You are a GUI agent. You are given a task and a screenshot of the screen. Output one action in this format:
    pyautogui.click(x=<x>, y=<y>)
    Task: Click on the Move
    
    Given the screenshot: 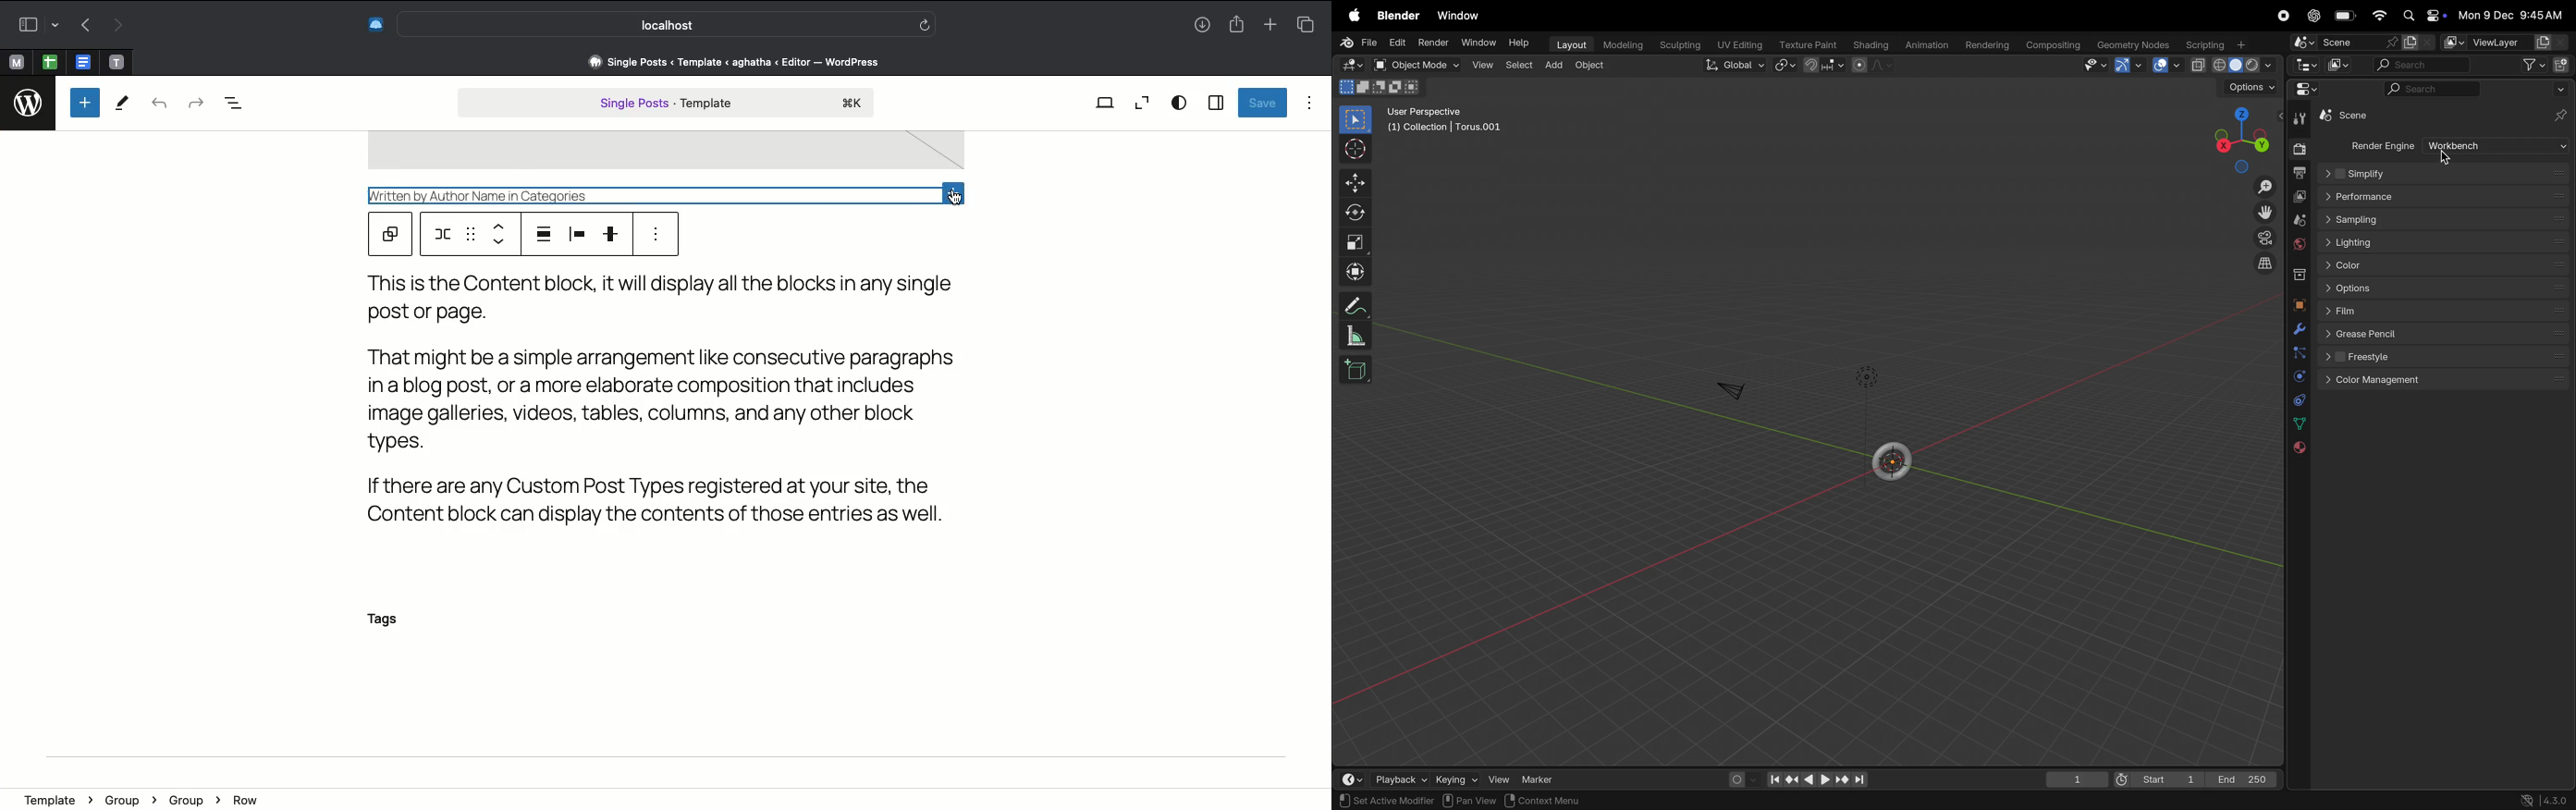 What is the action you would take?
    pyautogui.click(x=1358, y=182)
    